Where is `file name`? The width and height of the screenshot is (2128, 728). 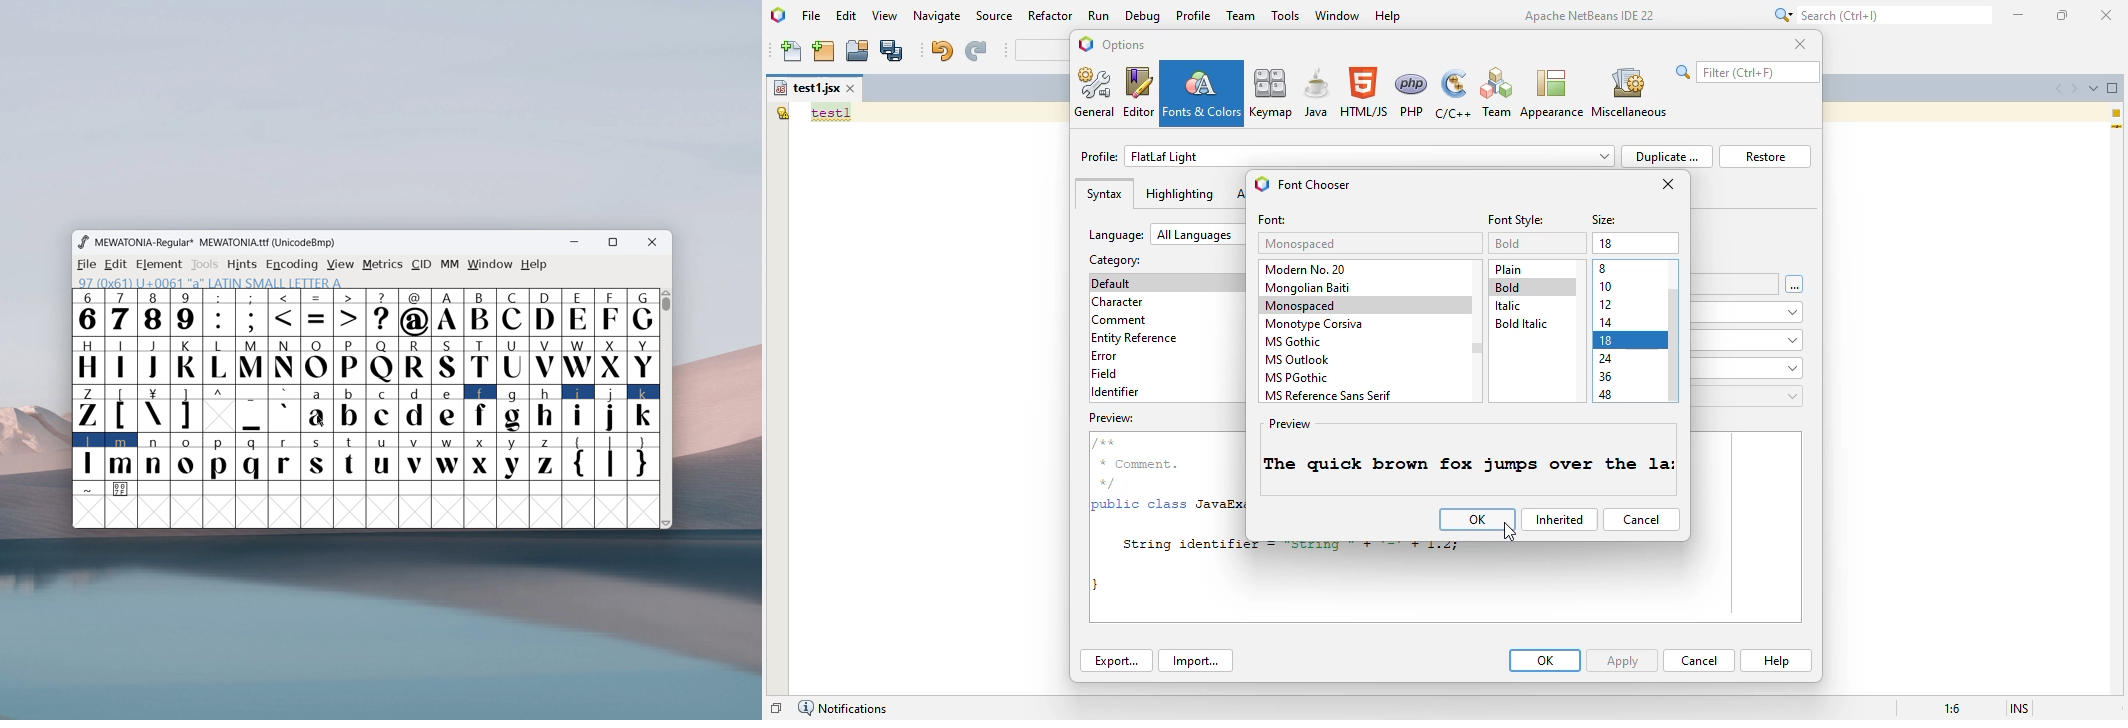
file name is located at coordinates (806, 88).